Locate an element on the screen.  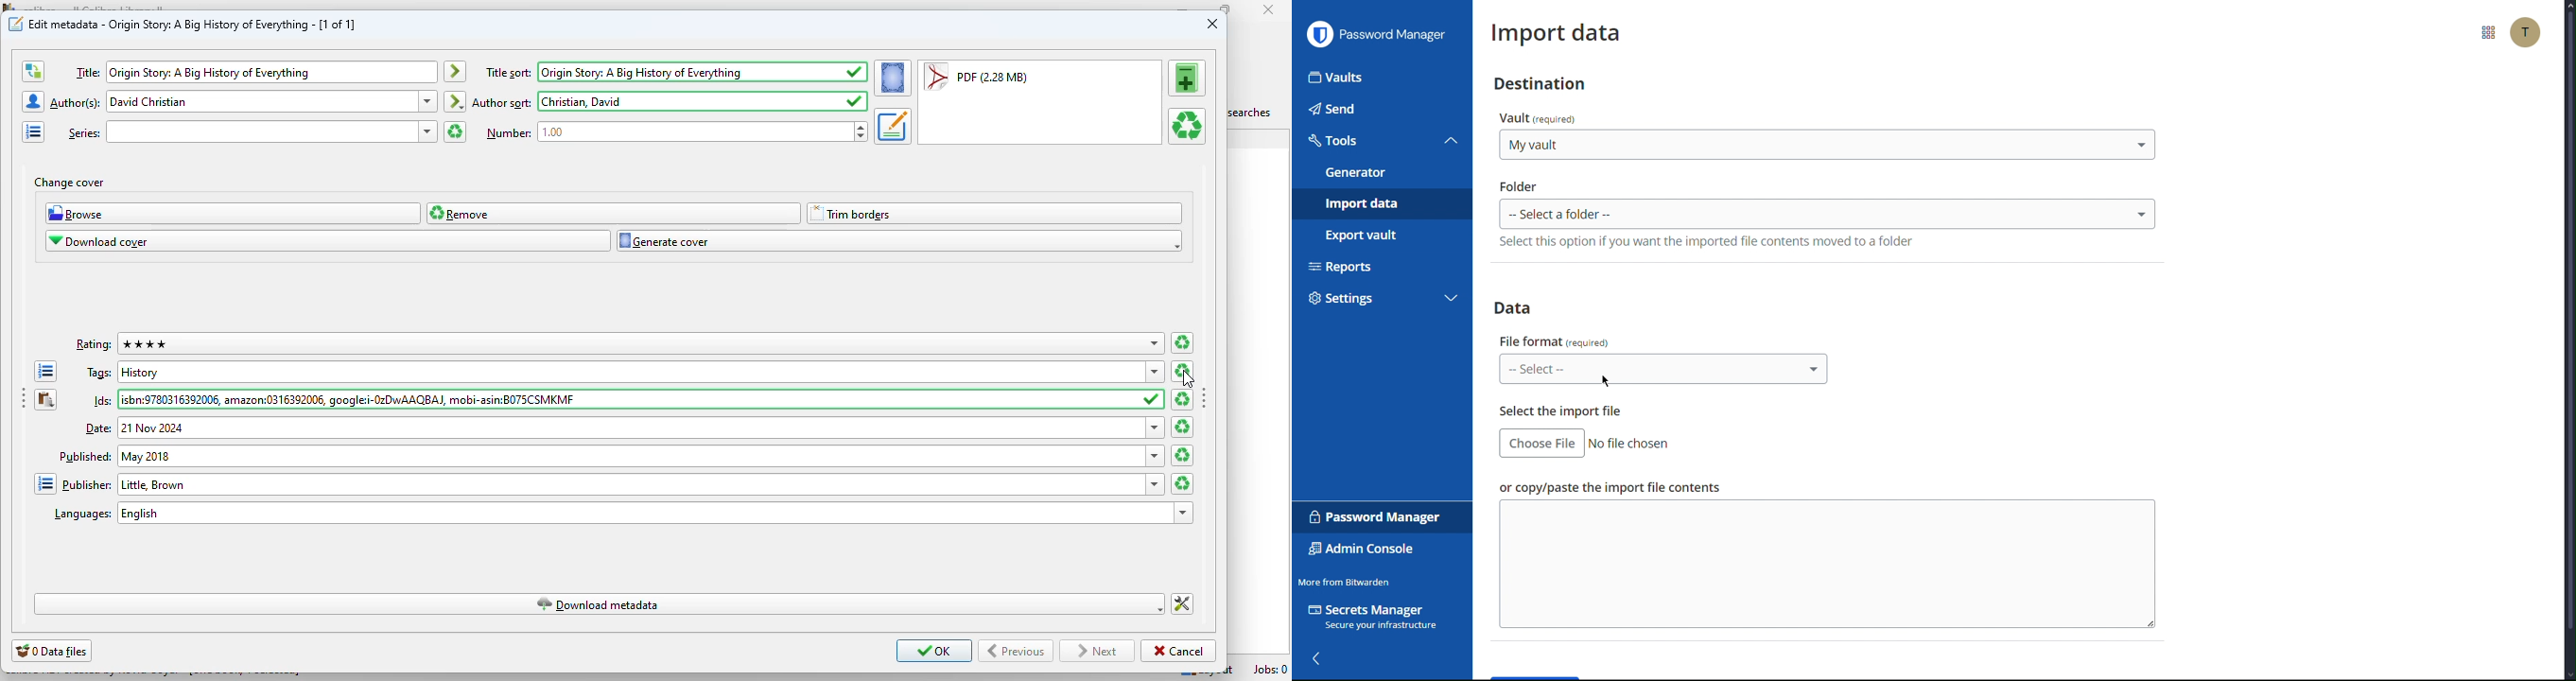
previous is located at coordinates (1016, 651).